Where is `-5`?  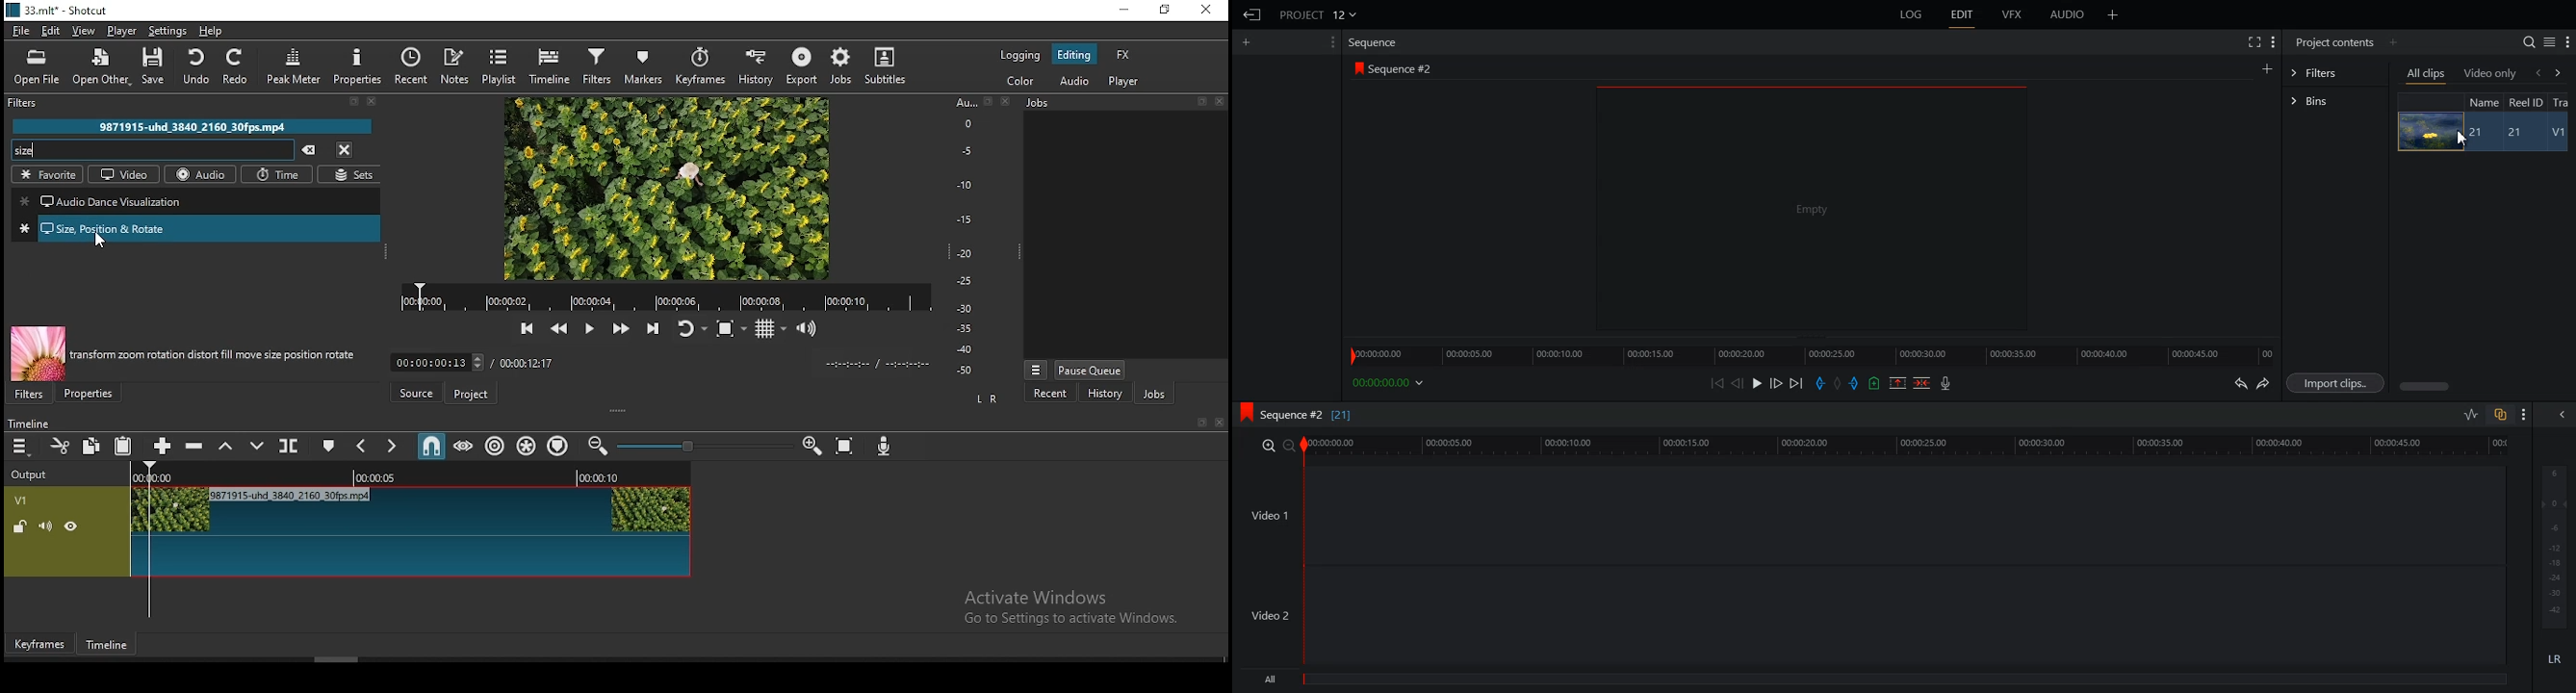
-5 is located at coordinates (969, 149).